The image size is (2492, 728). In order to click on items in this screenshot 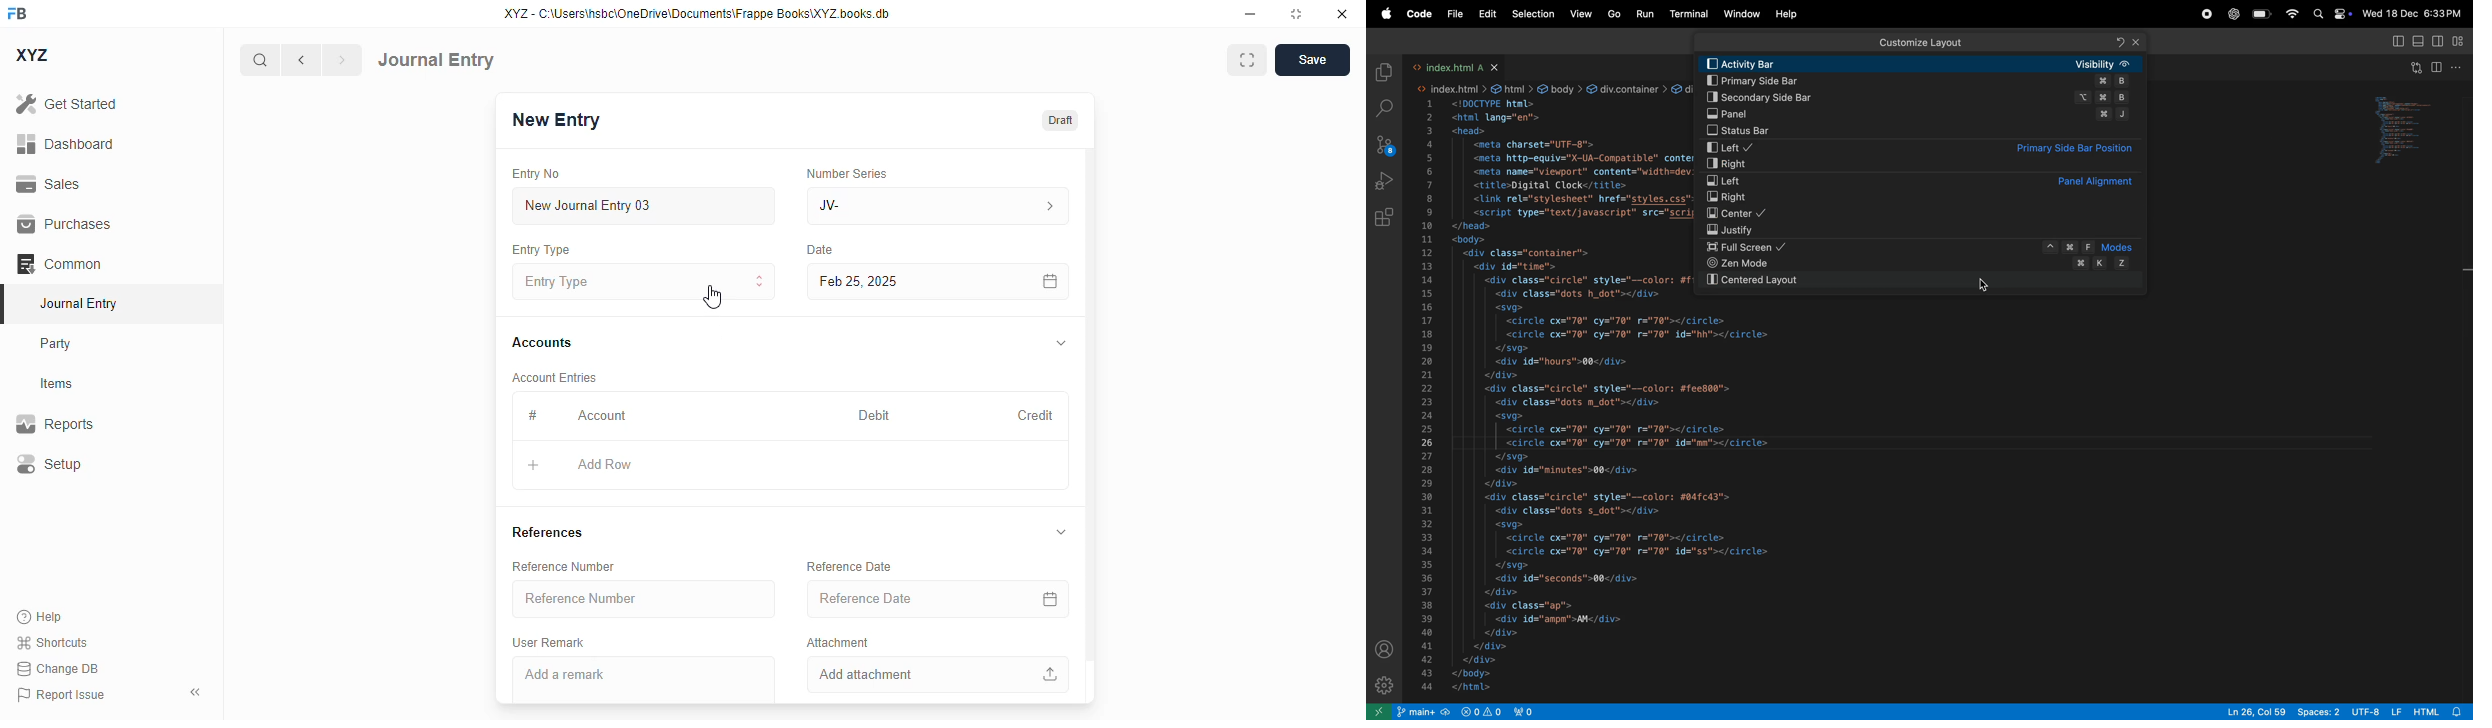, I will do `click(57, 384)`.